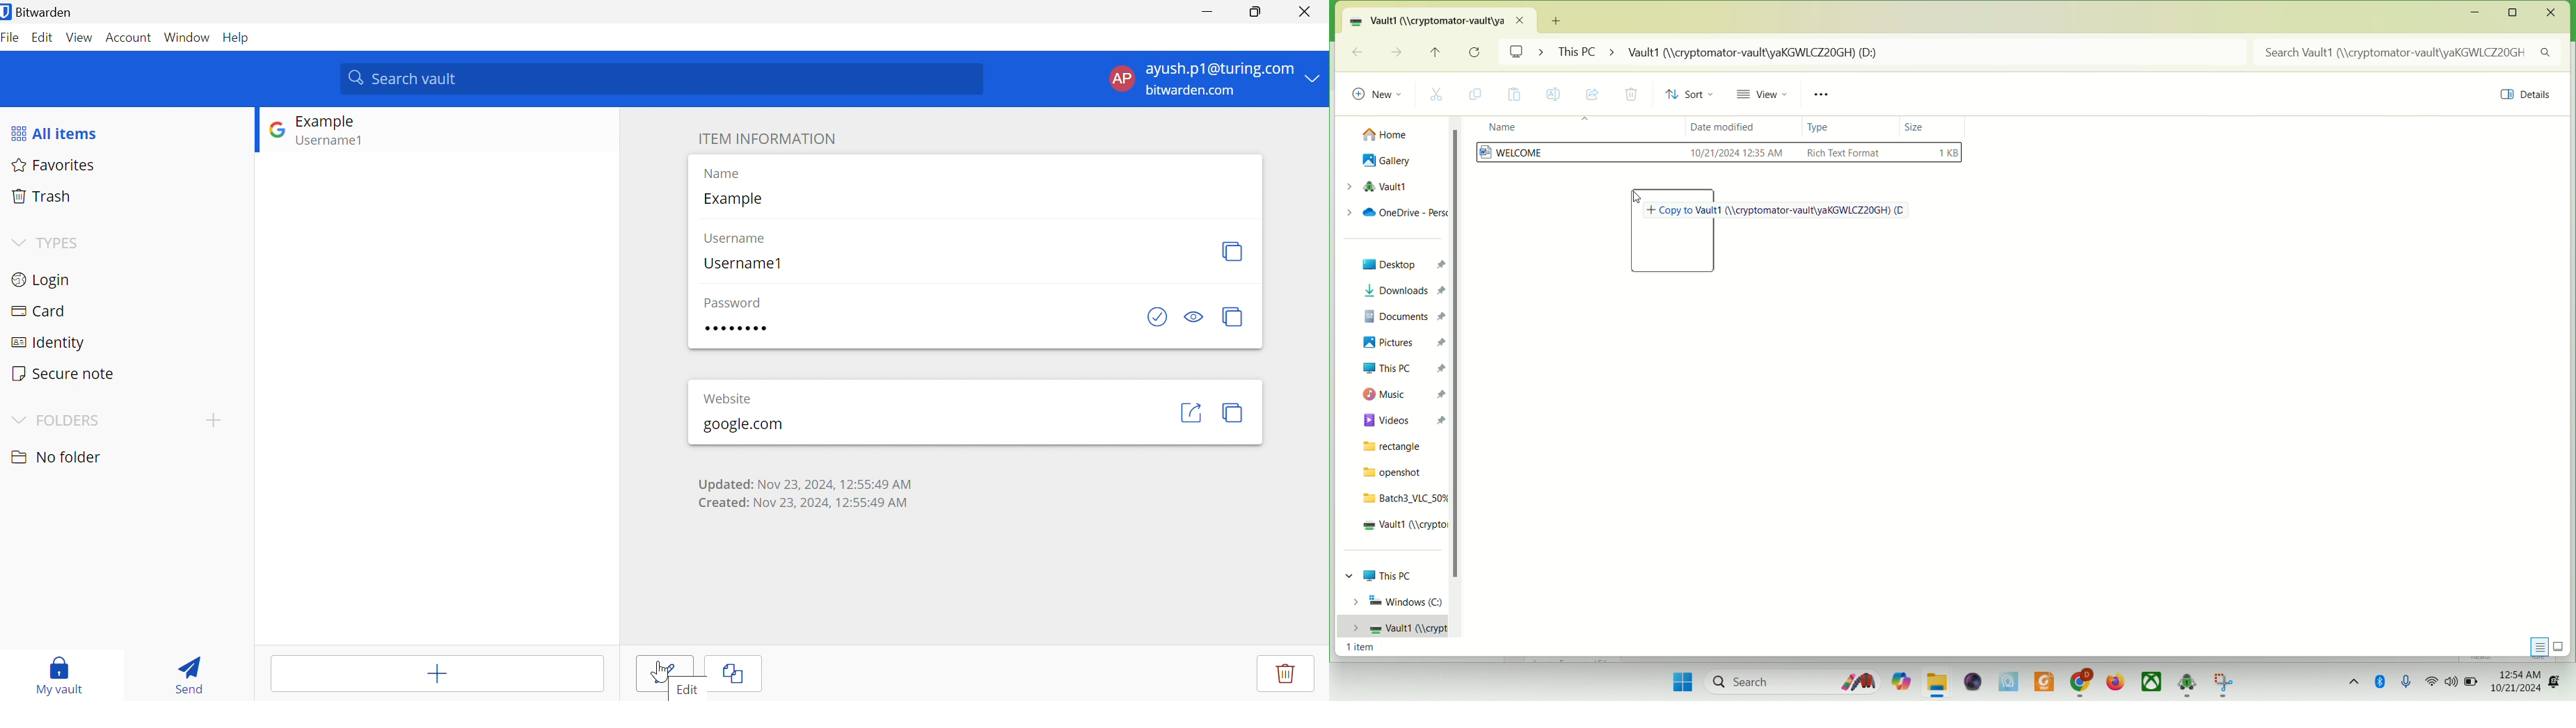 Image resolution: width=2576 pixels, height=728 pixels. What do you see at coordinates (1970, 681) in the screenshot?
I see `video player` at bounding box center [1970, 681].